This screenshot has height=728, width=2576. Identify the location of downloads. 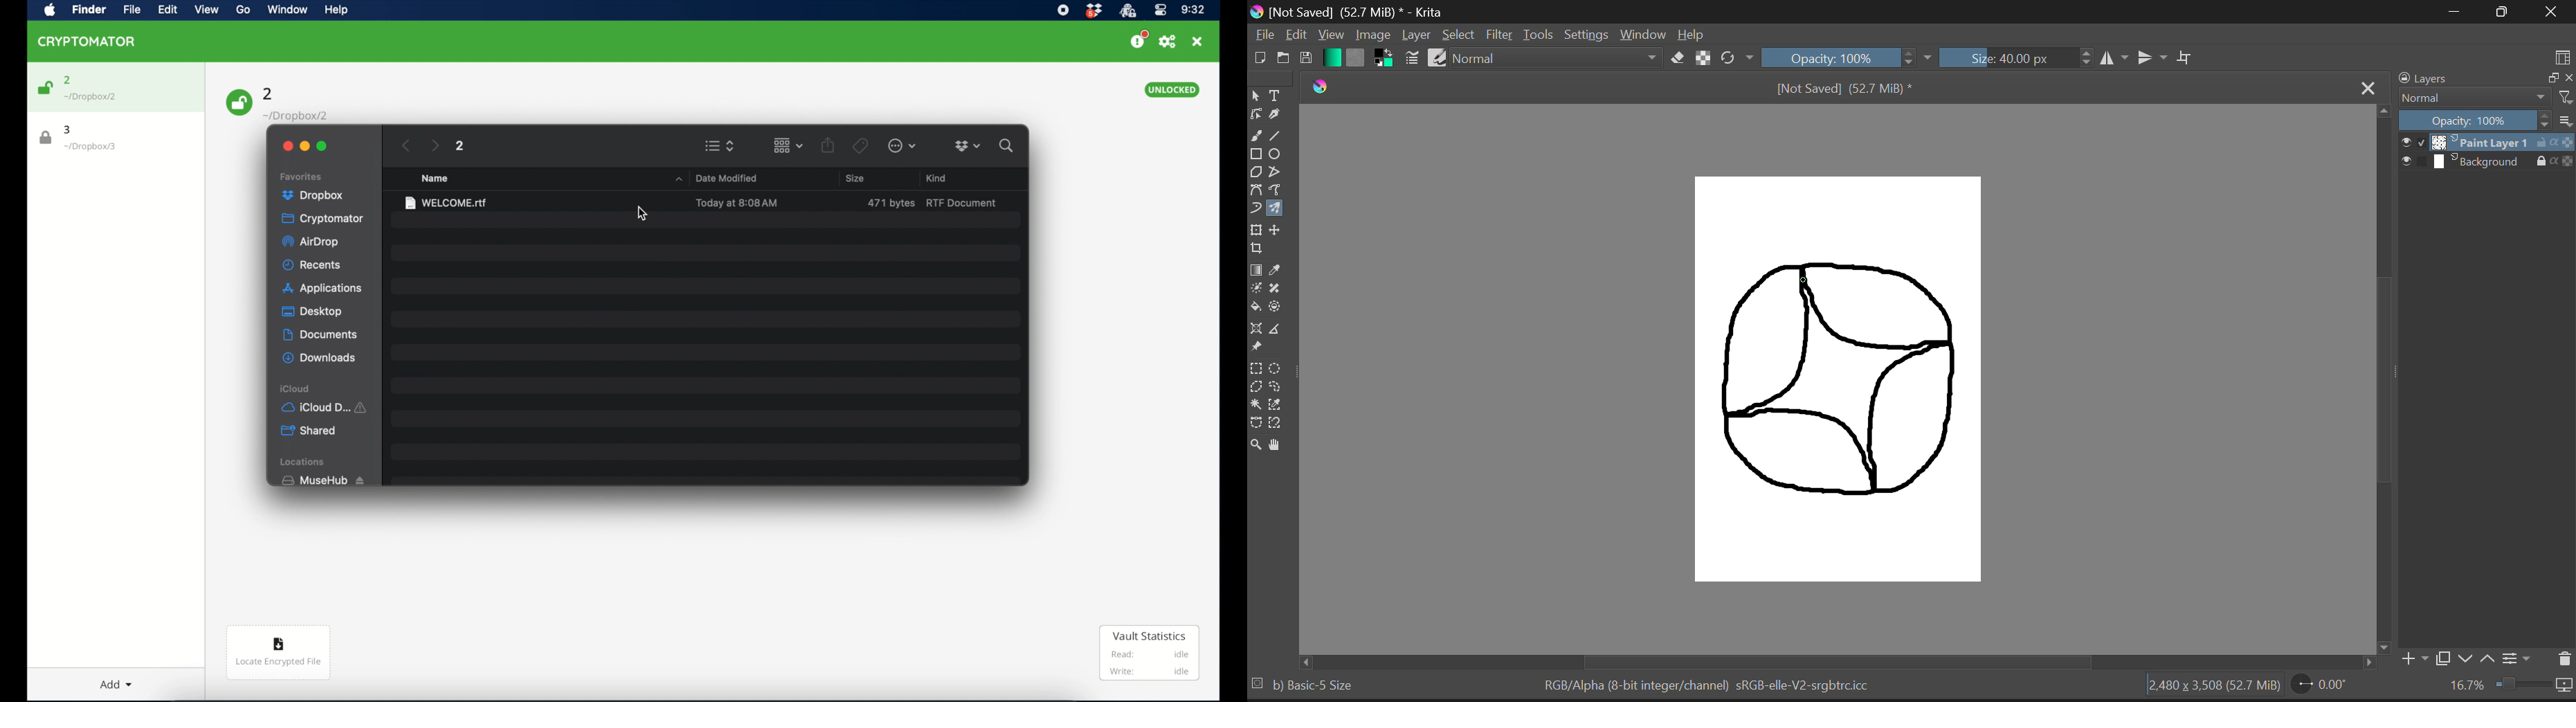
(320, 359).